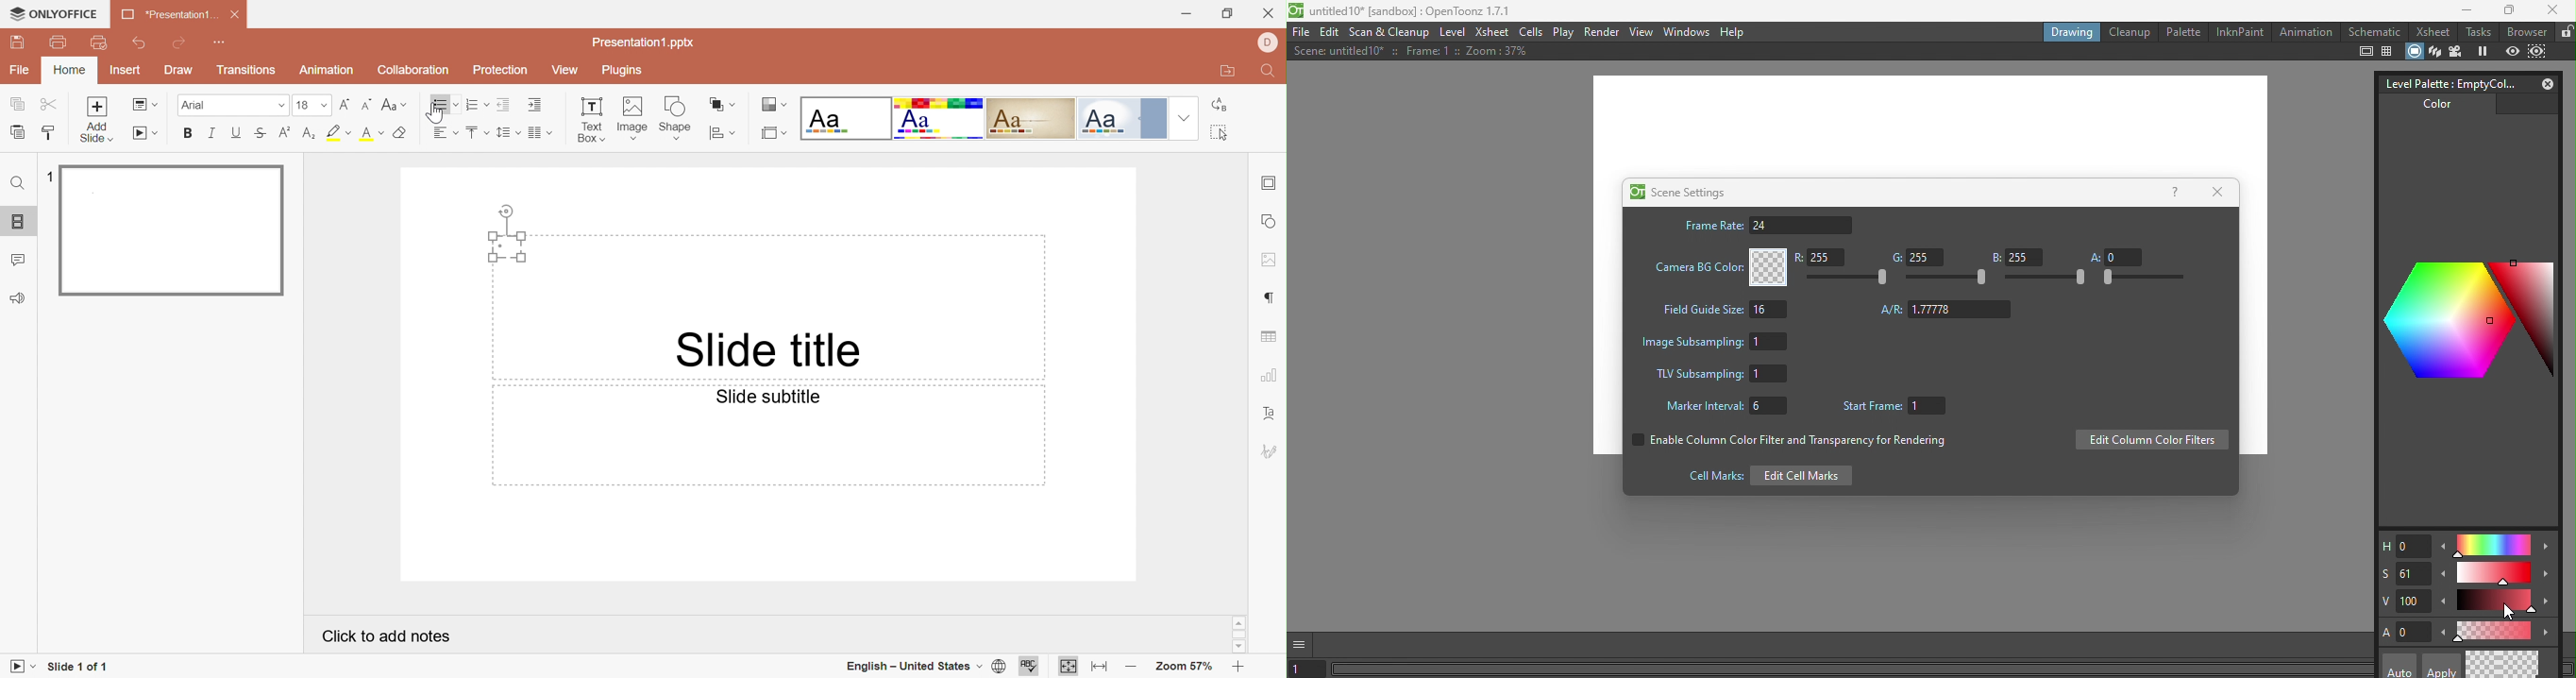  What do you see at coordinates (19, 261) in the screenshot?
I see `Comments` at bounding box center [19, 261].